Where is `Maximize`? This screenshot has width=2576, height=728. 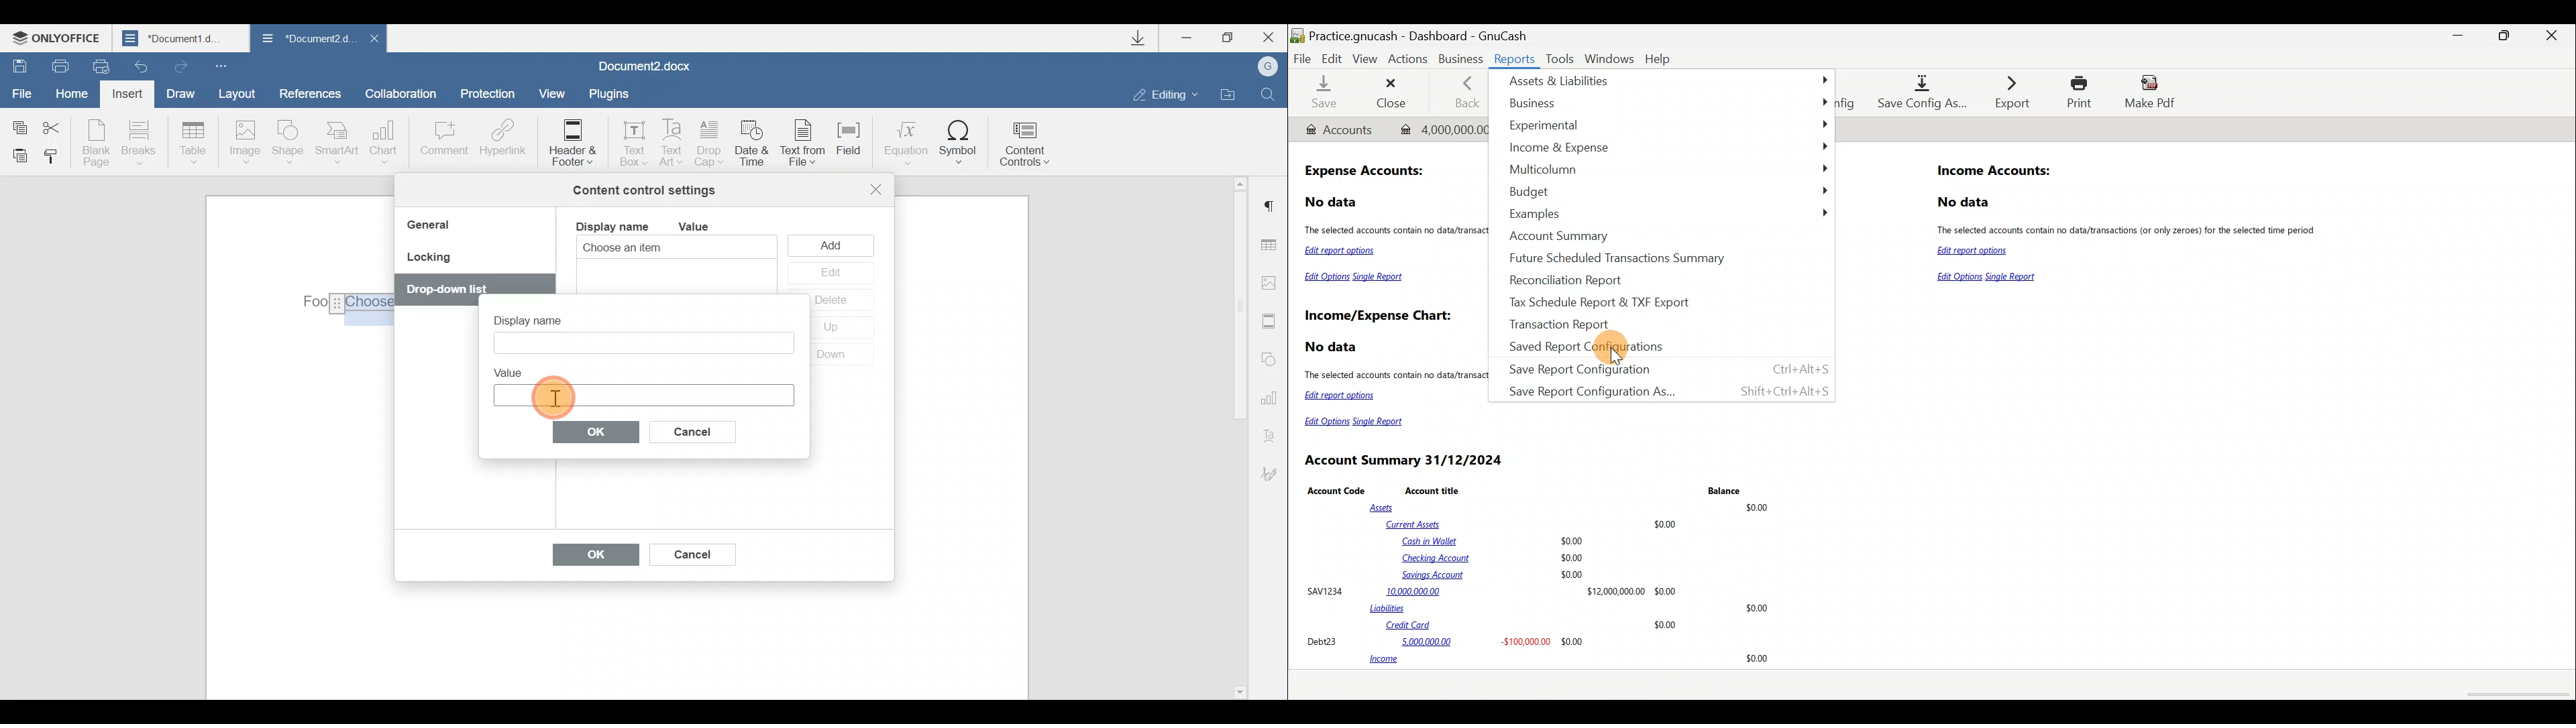
Maximize is located at coordinates (1228, 38).